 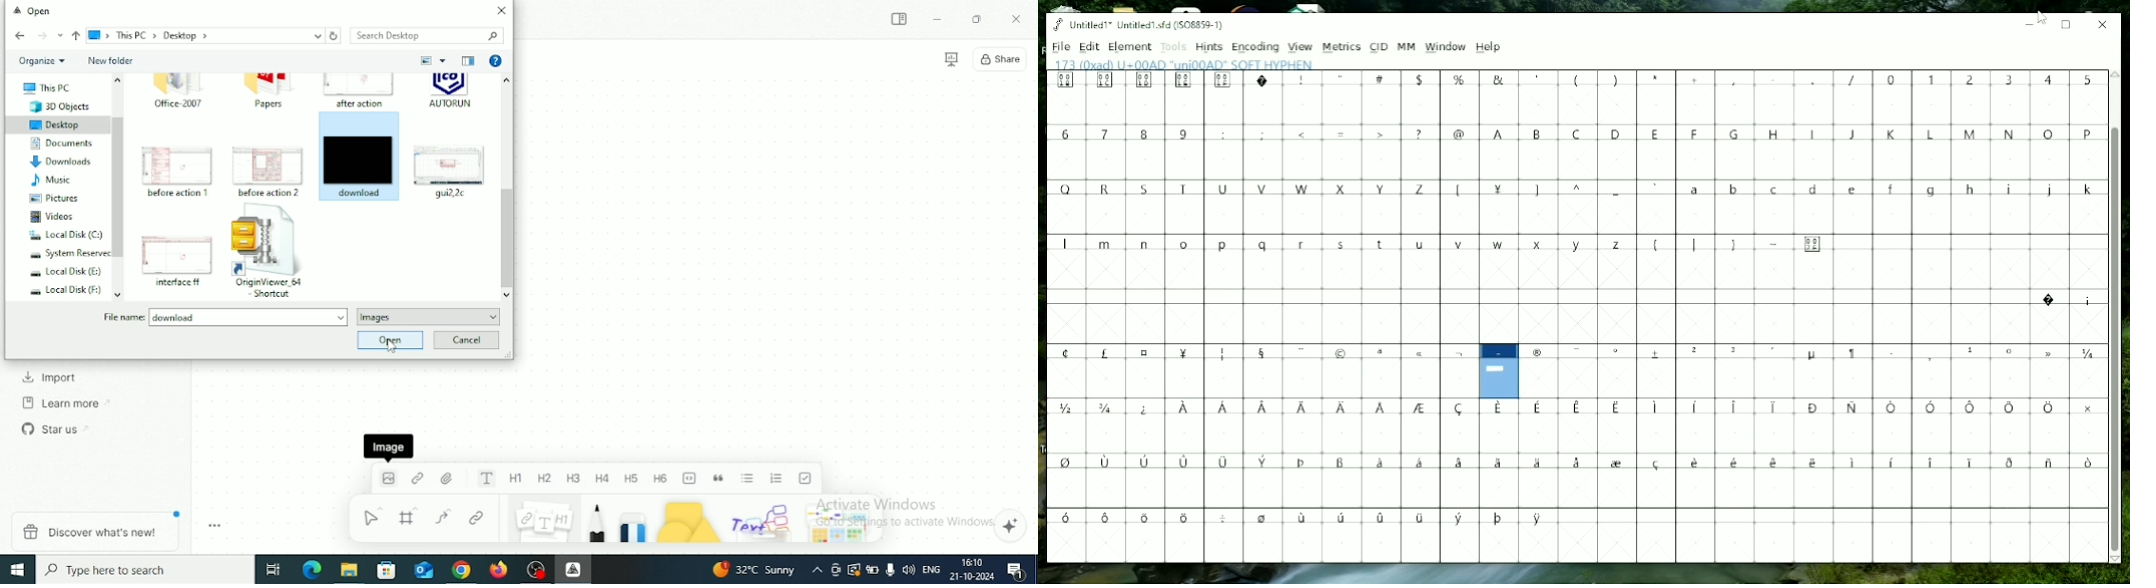 I want to click on Heading 3, so click(x=574, y=478).